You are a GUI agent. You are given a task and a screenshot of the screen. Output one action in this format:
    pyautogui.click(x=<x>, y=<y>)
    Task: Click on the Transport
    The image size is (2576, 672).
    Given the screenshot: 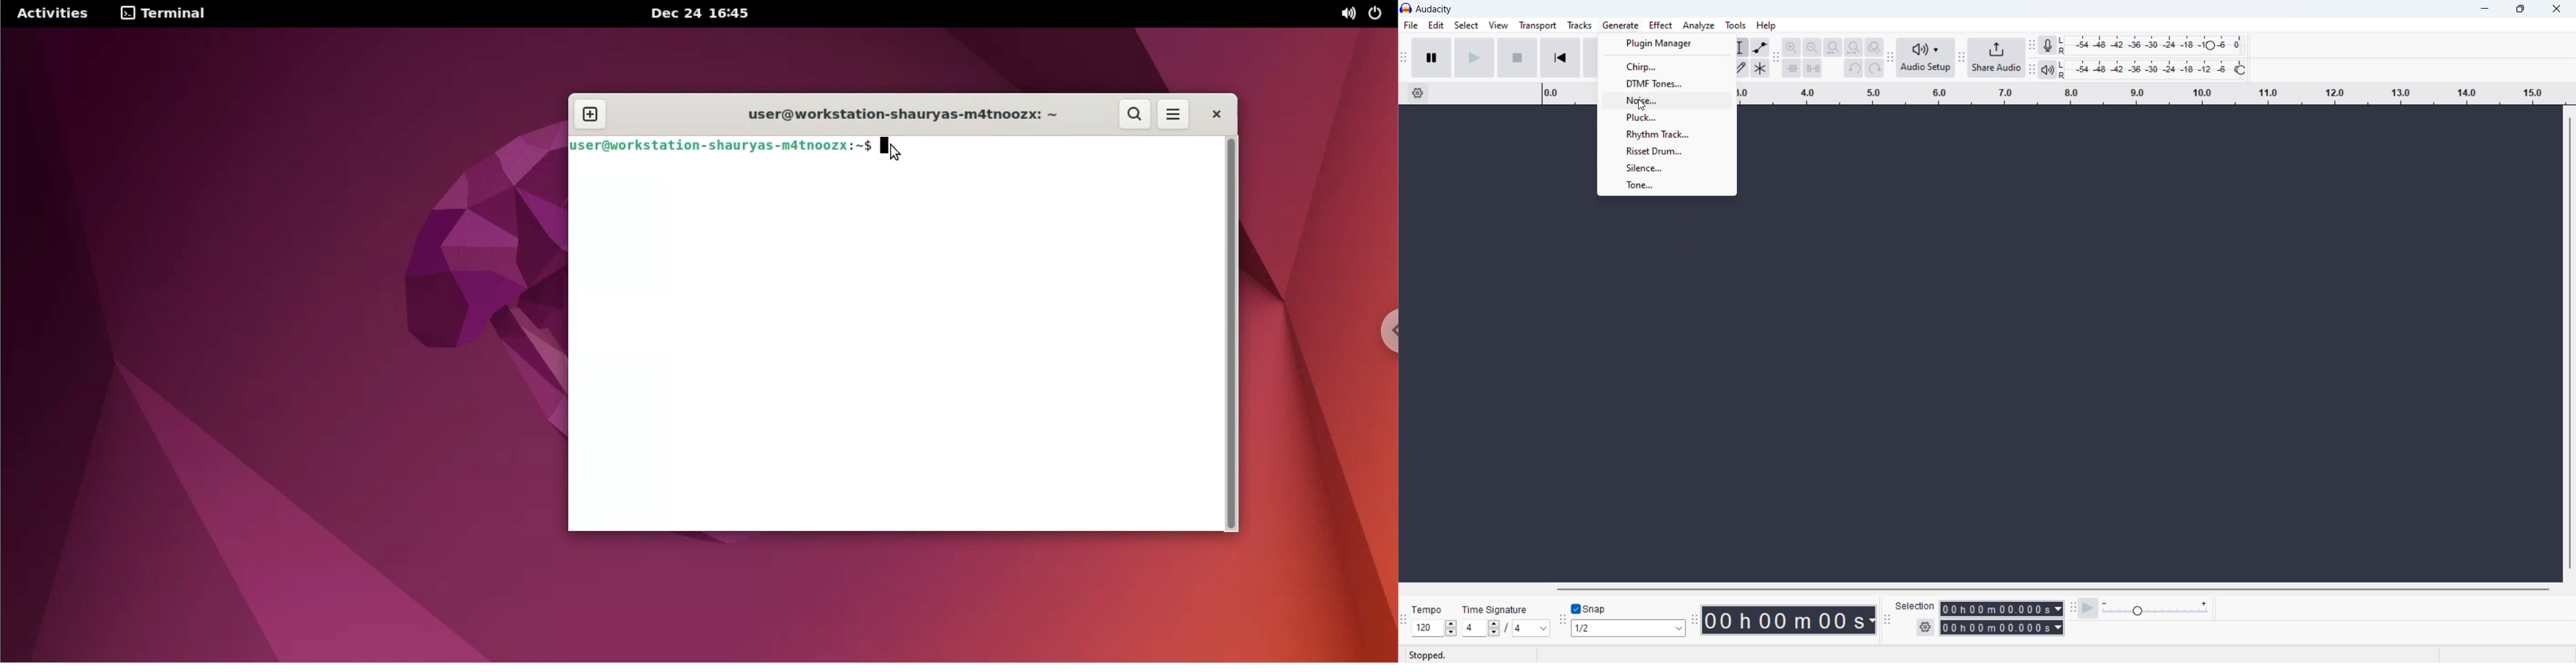 What is the action you would take?
    pyautogui.click(x=1538, y=25)
    